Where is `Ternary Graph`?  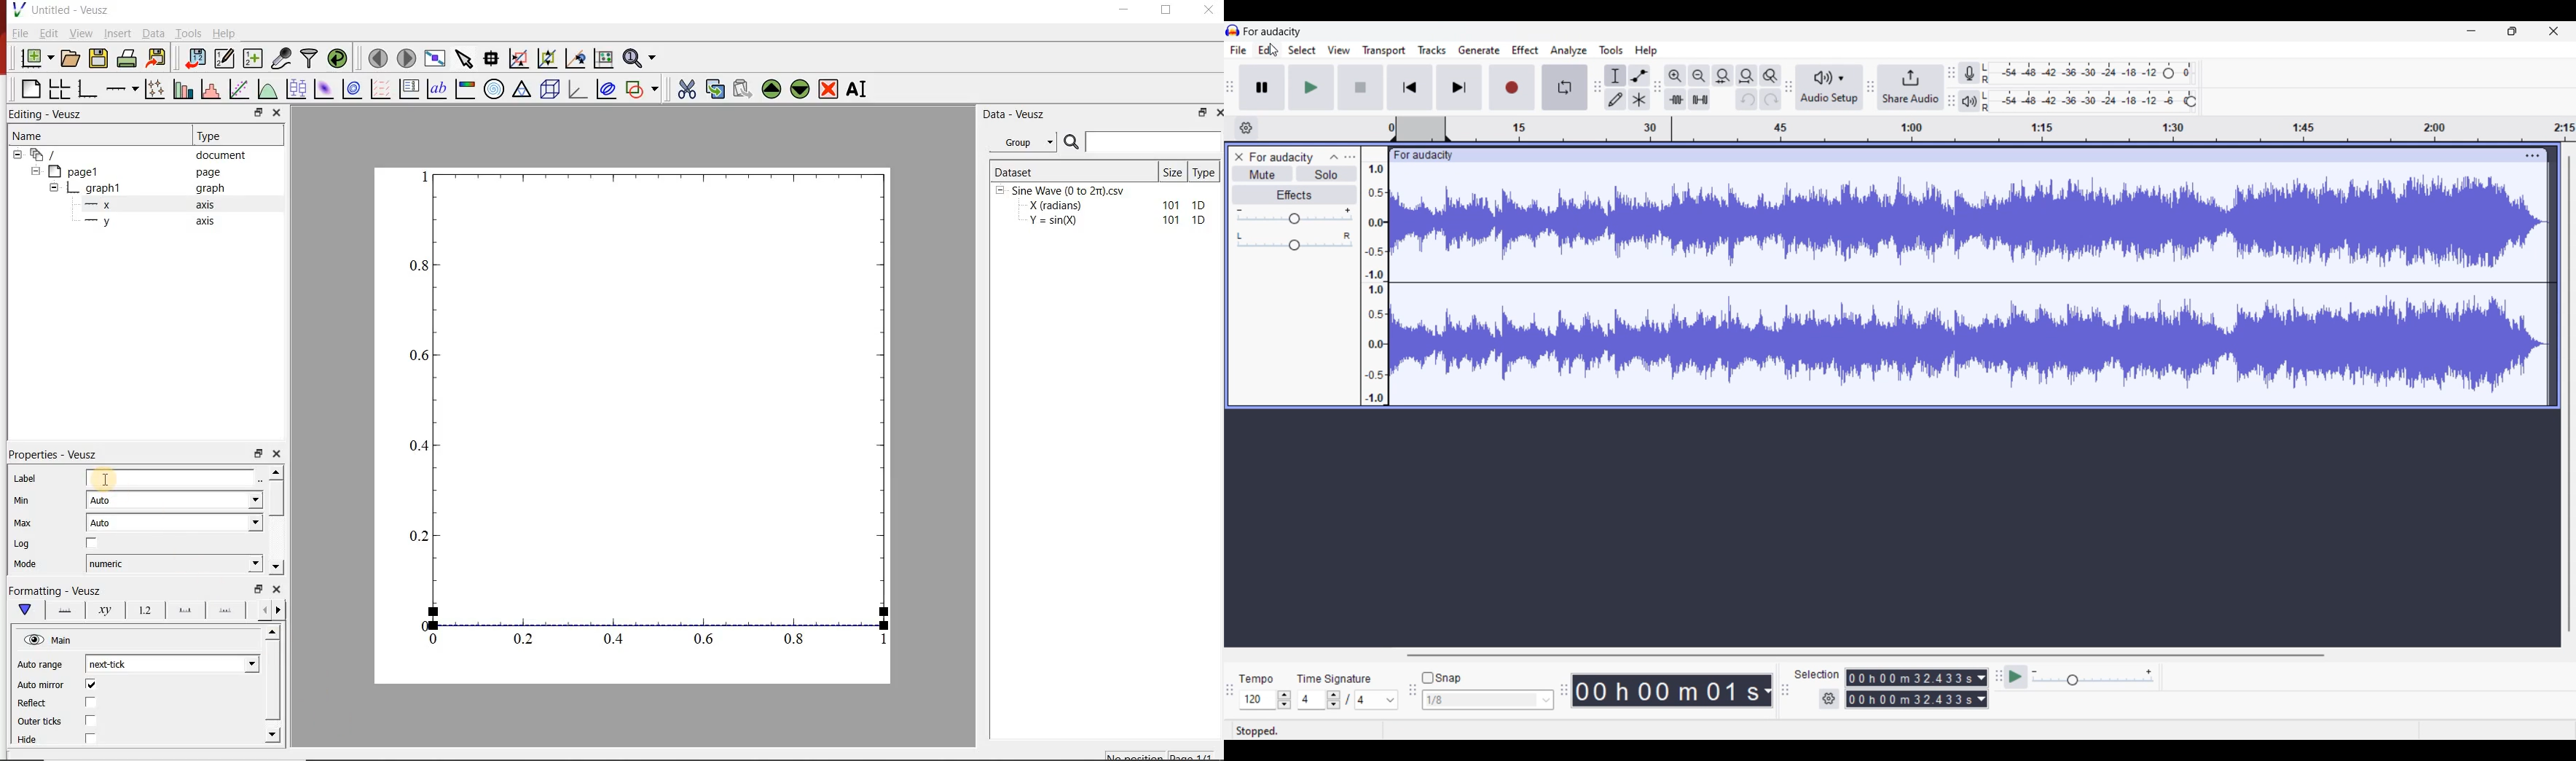 Ternary Graph is located at coordinates (522, 89).